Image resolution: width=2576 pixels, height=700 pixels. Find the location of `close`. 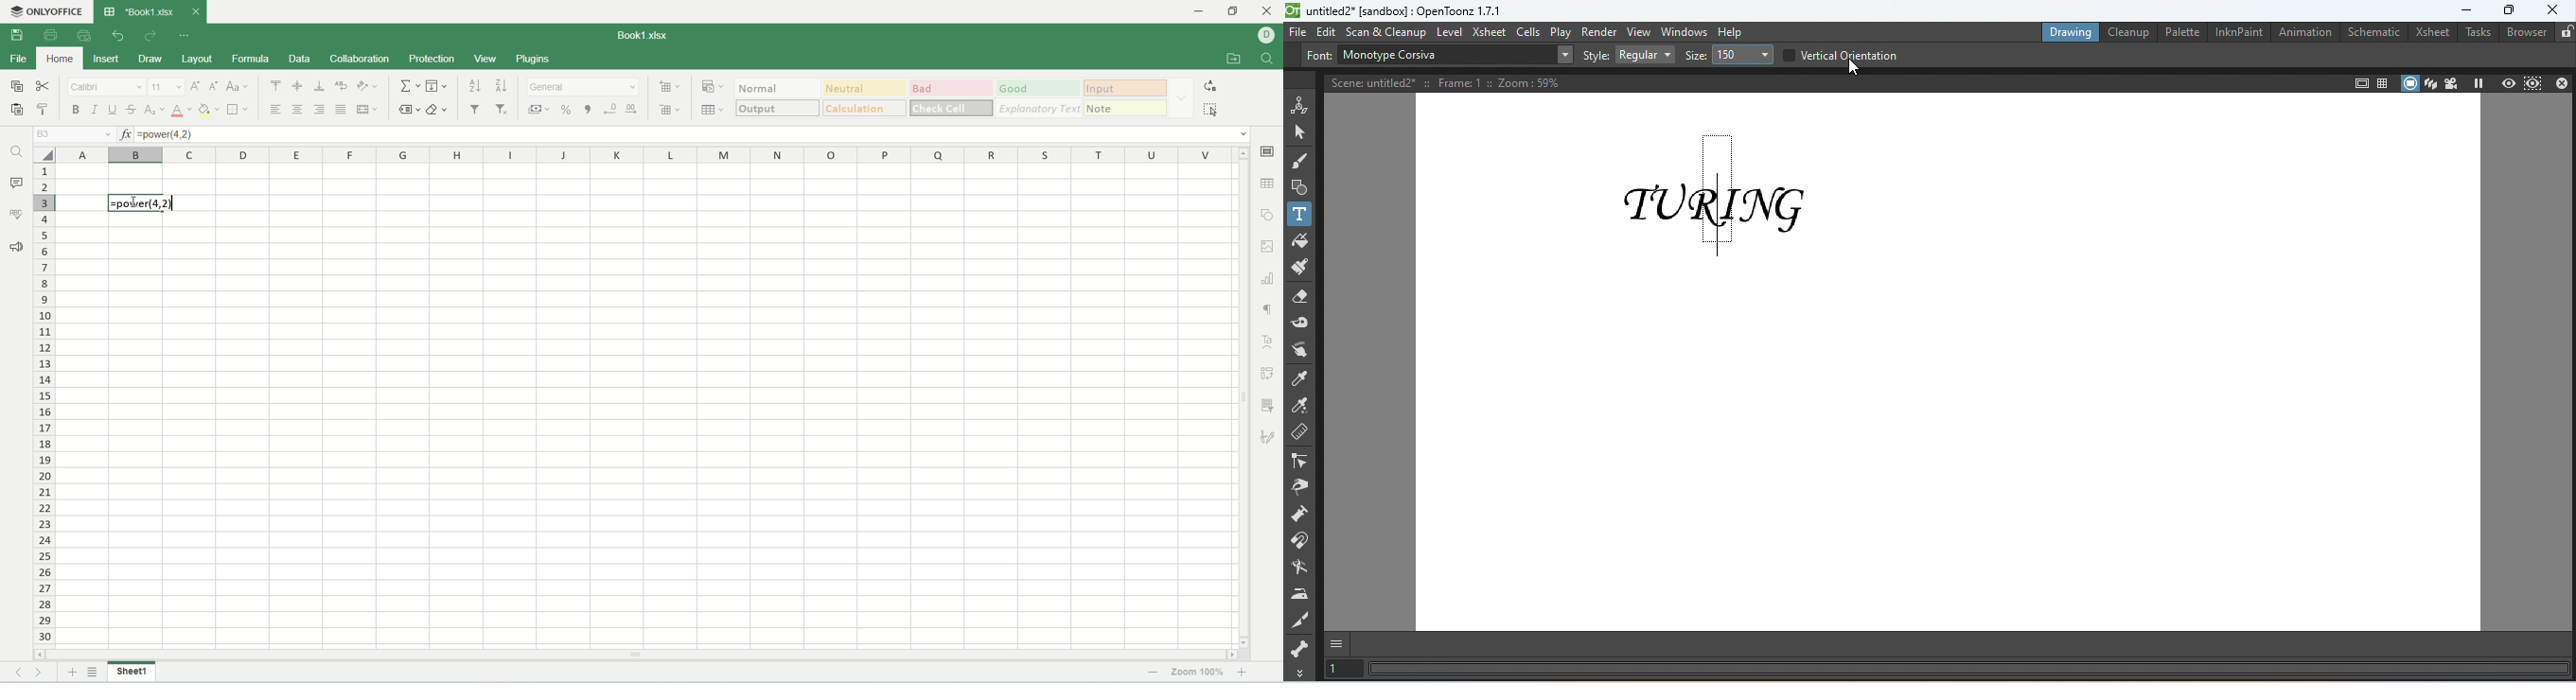

close is located at coordinates (1268, 12).